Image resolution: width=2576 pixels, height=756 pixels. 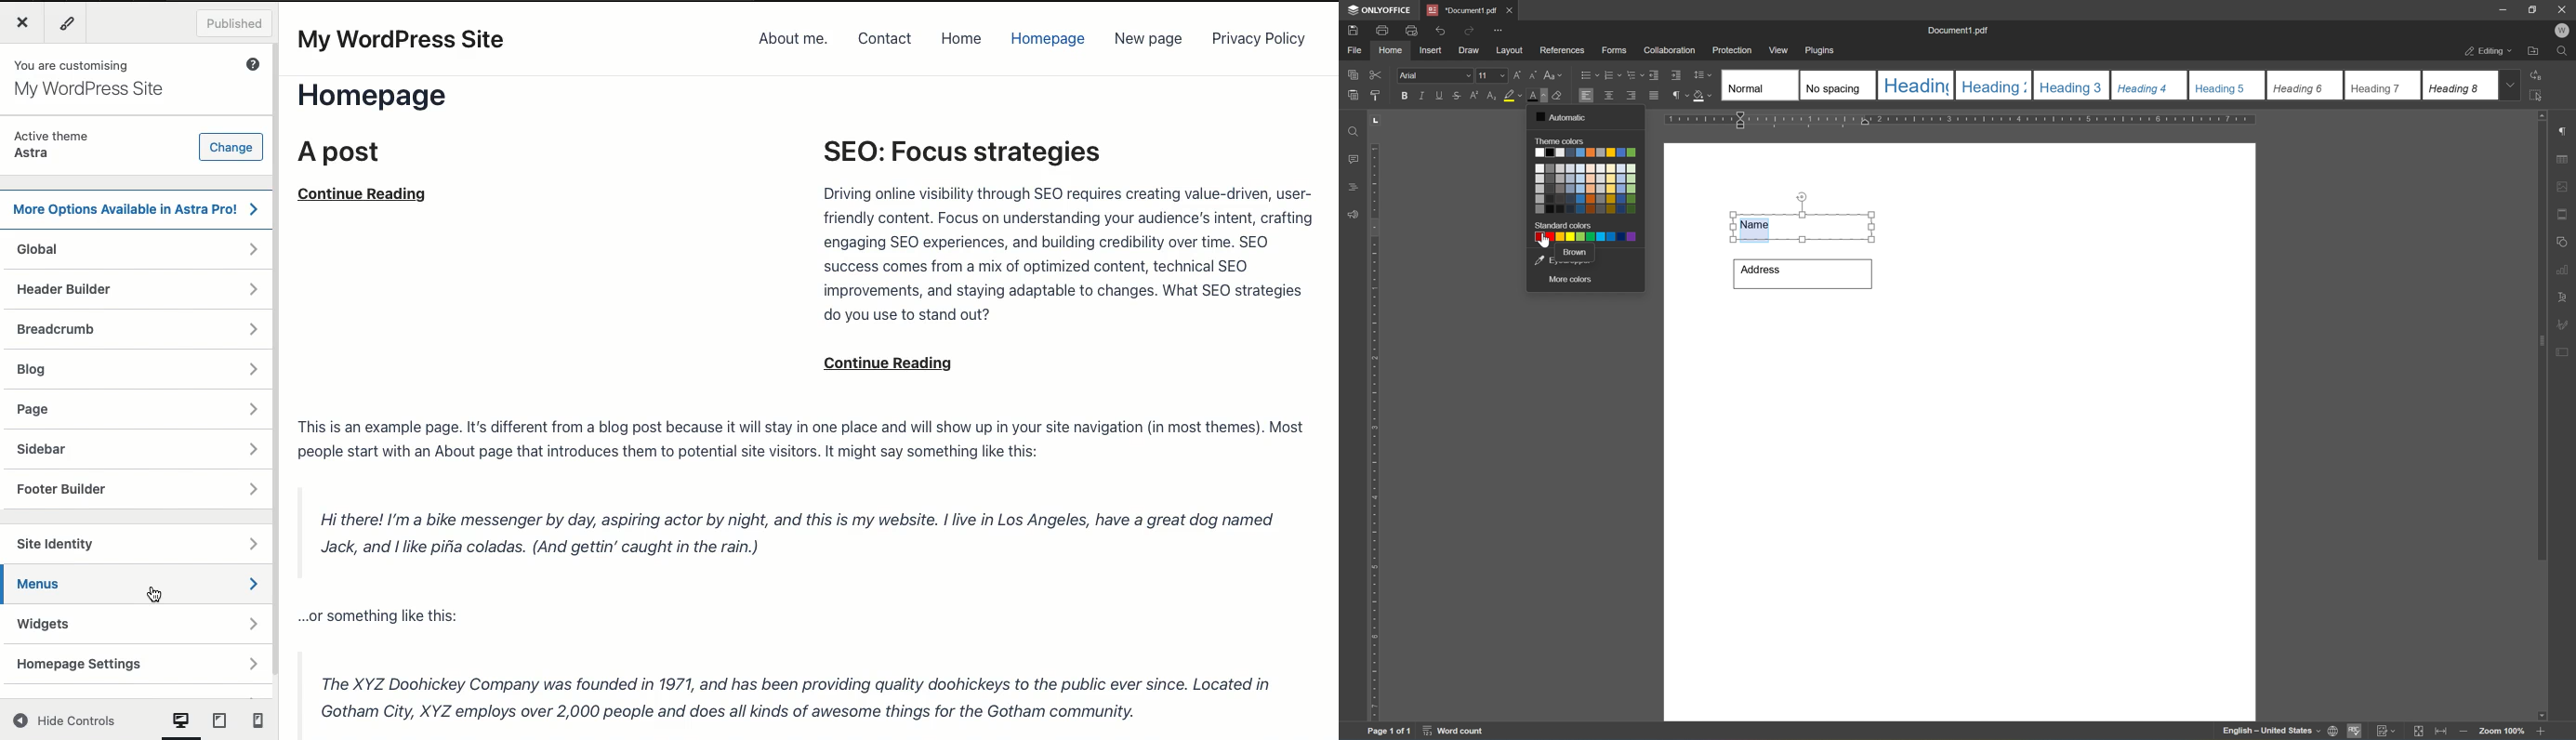 I want to click on continue, so click(x=893, y=363).